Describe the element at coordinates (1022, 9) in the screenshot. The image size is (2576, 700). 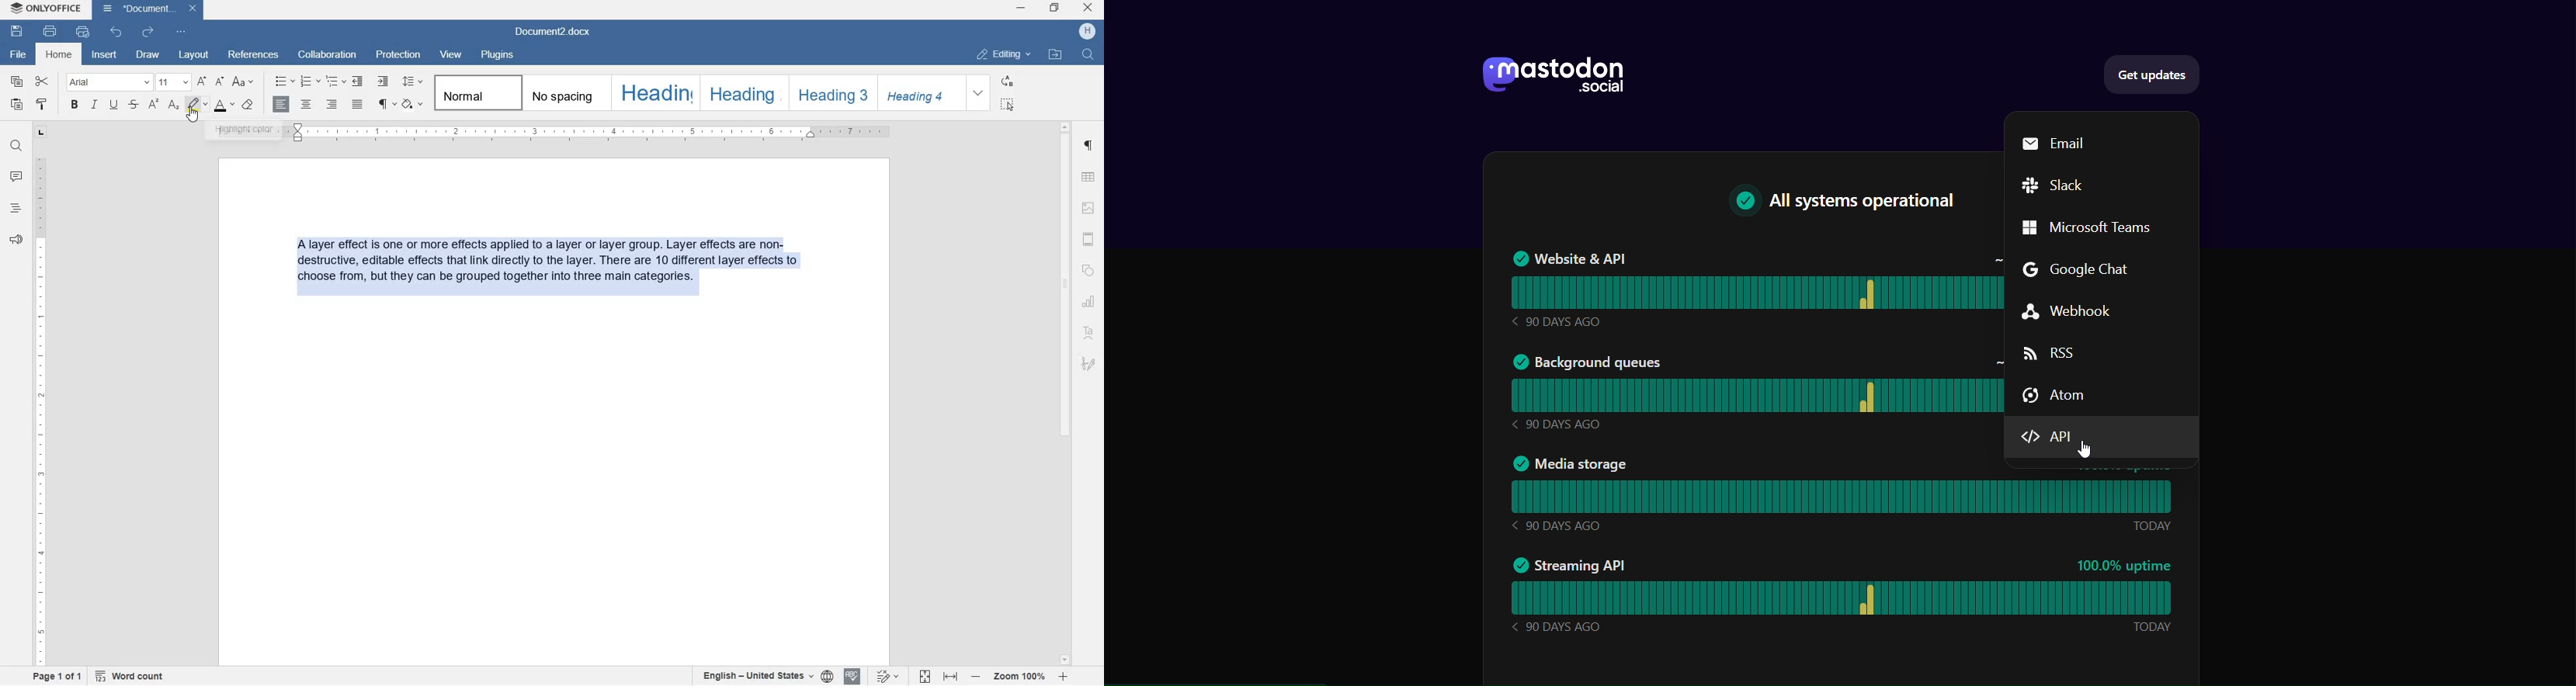
I see `MINIMIZE` at that location.